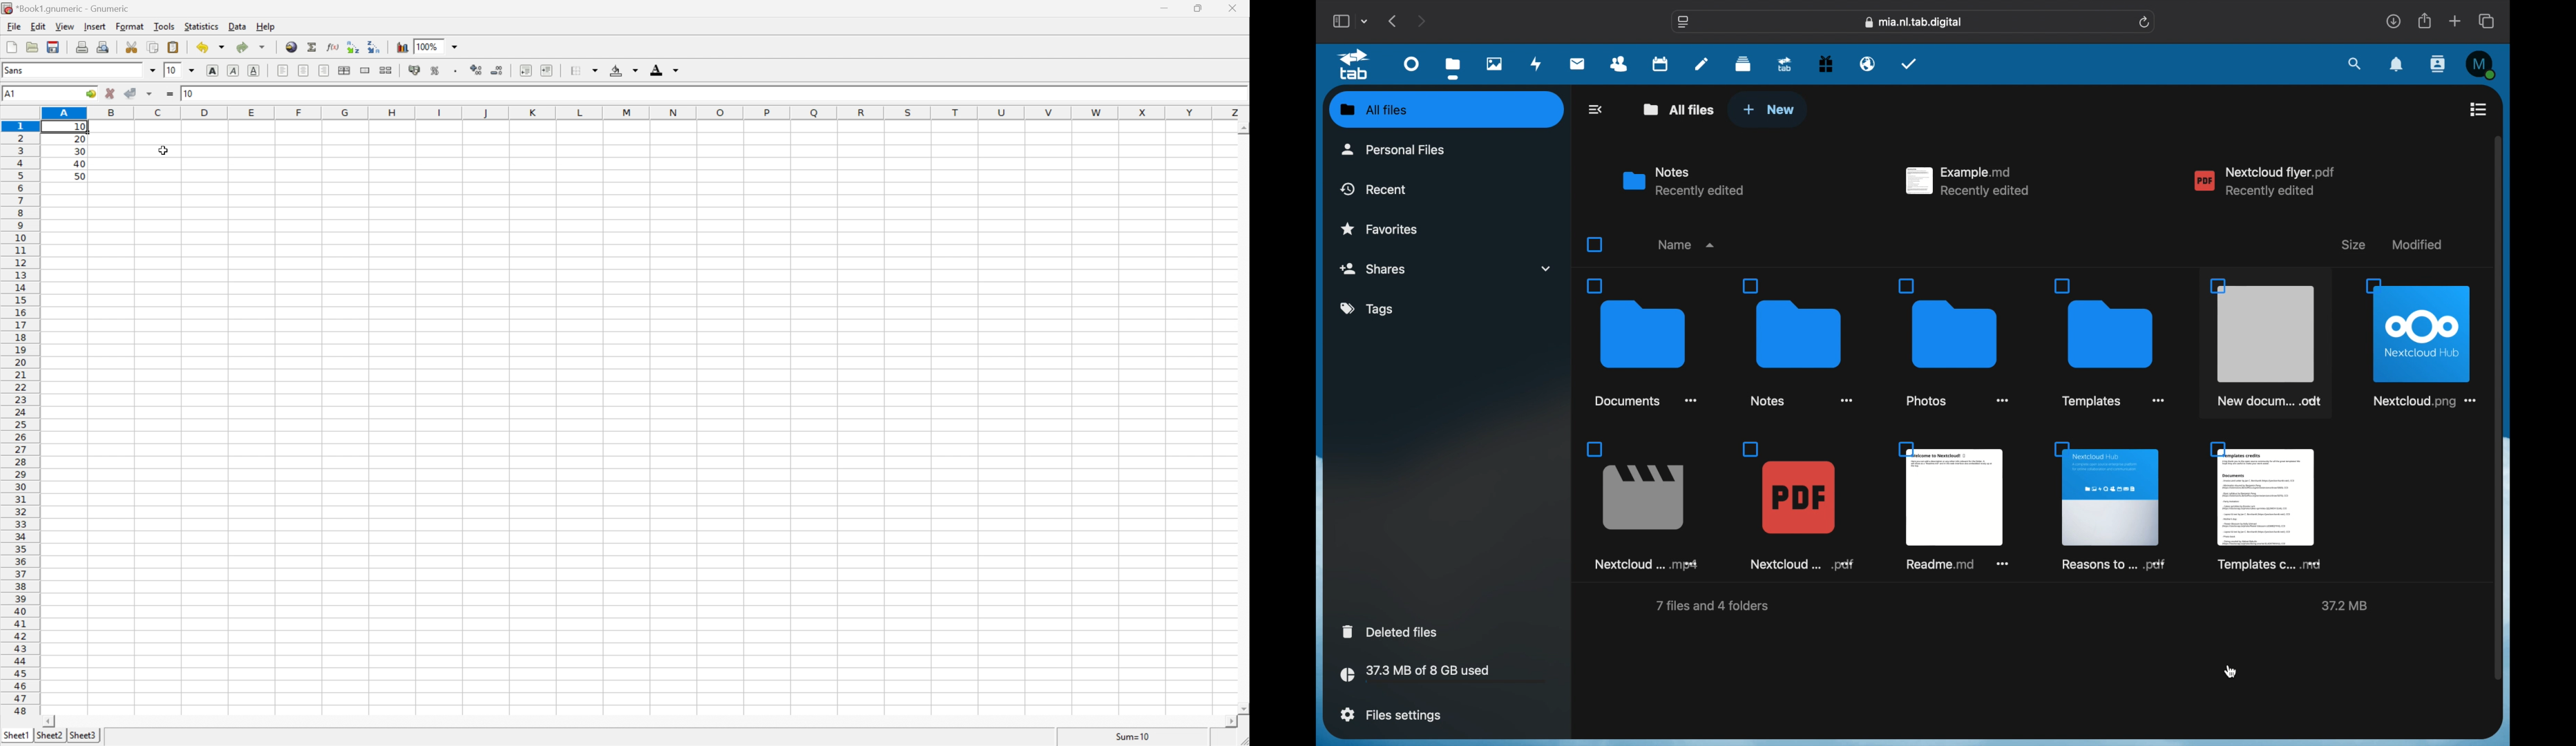 Image resolution: width=2576 pixels, height=756 pixels. Describe the element at coordinates (1956, 344) in the screenshot. I see `folder` at that location.